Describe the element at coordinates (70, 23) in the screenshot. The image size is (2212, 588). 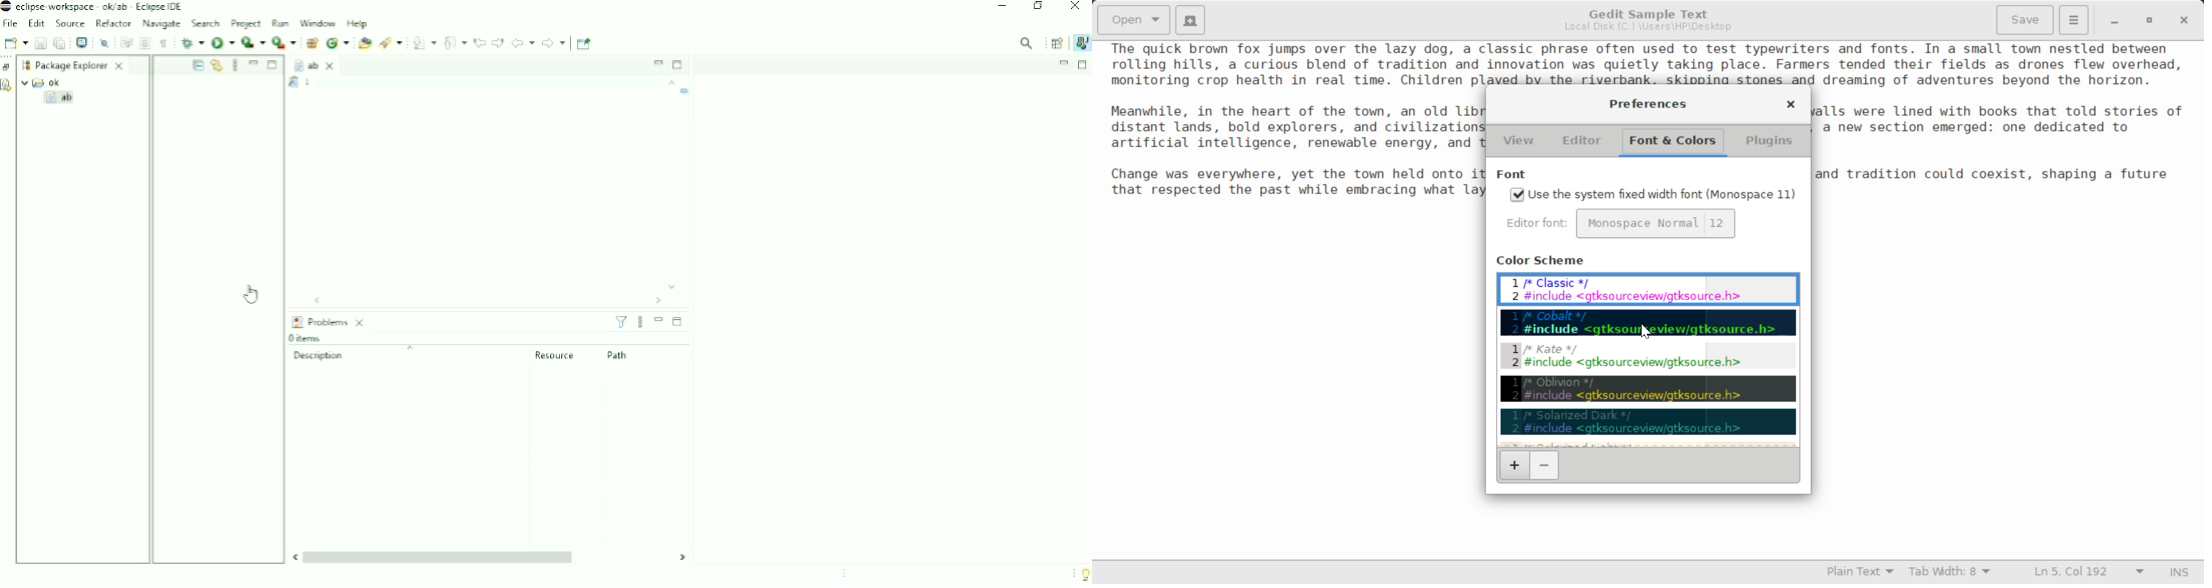
I see `Source` at that location.